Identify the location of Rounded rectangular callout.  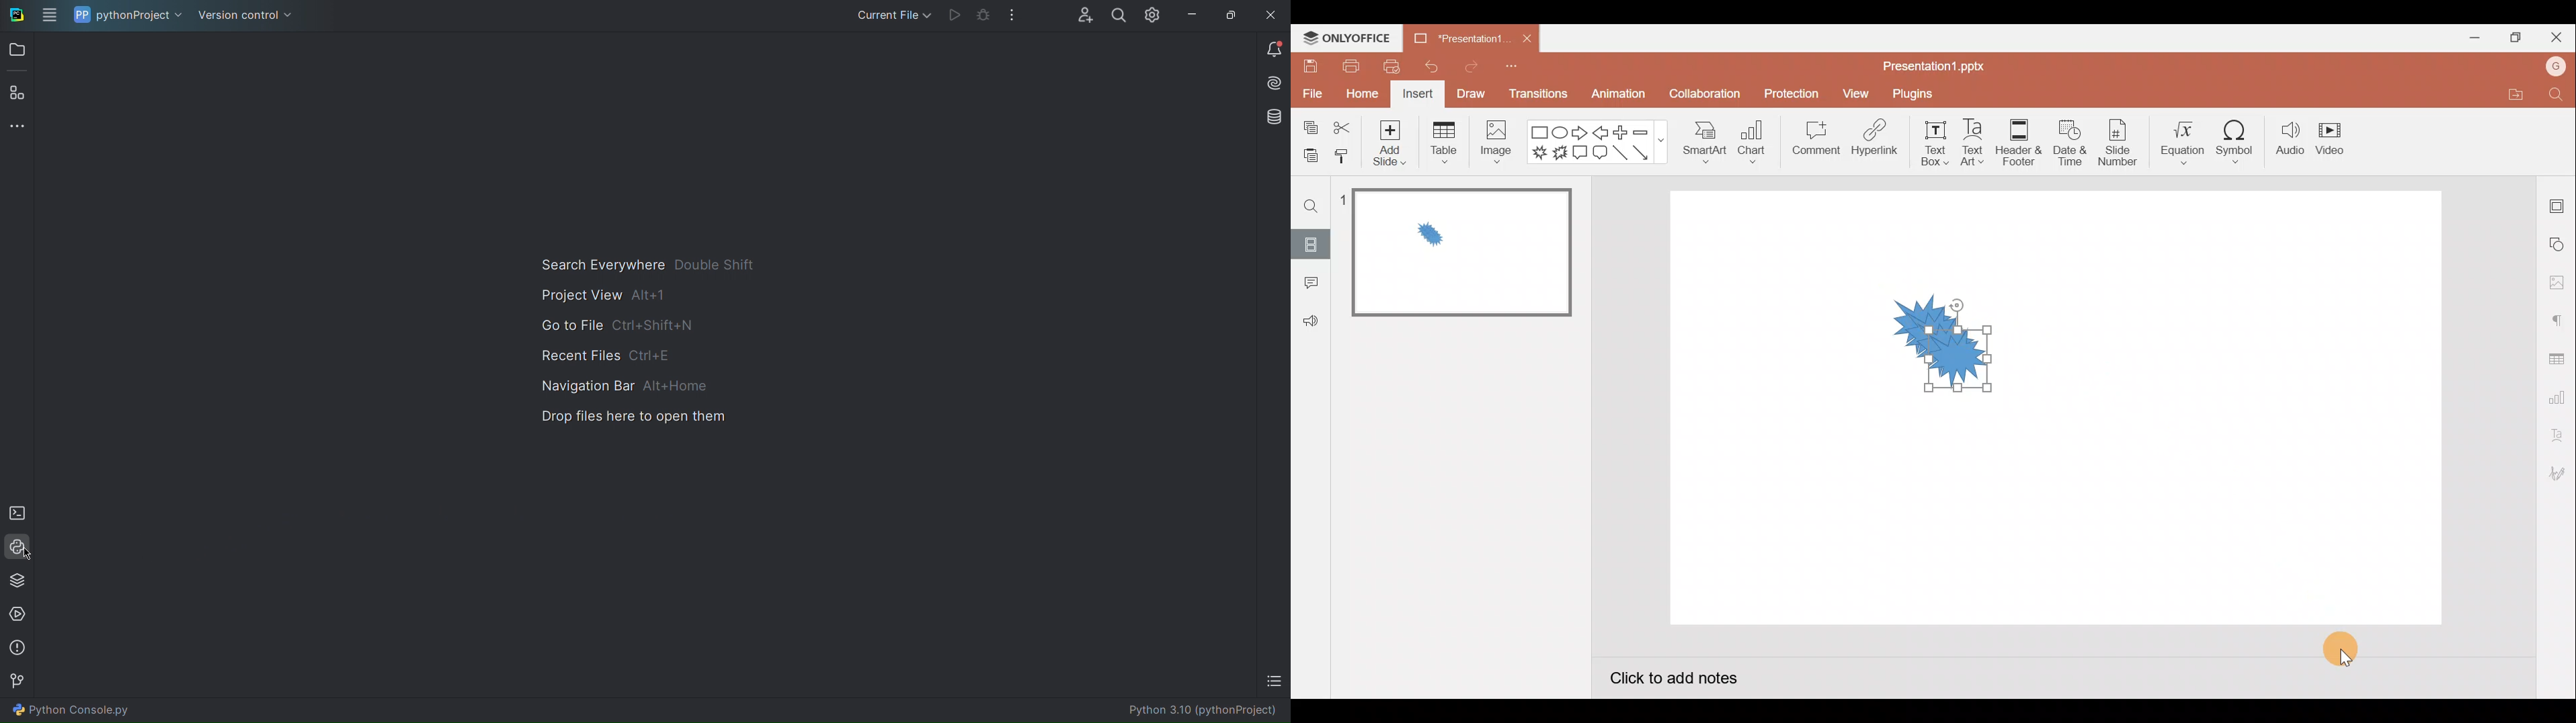
(1600, 153).